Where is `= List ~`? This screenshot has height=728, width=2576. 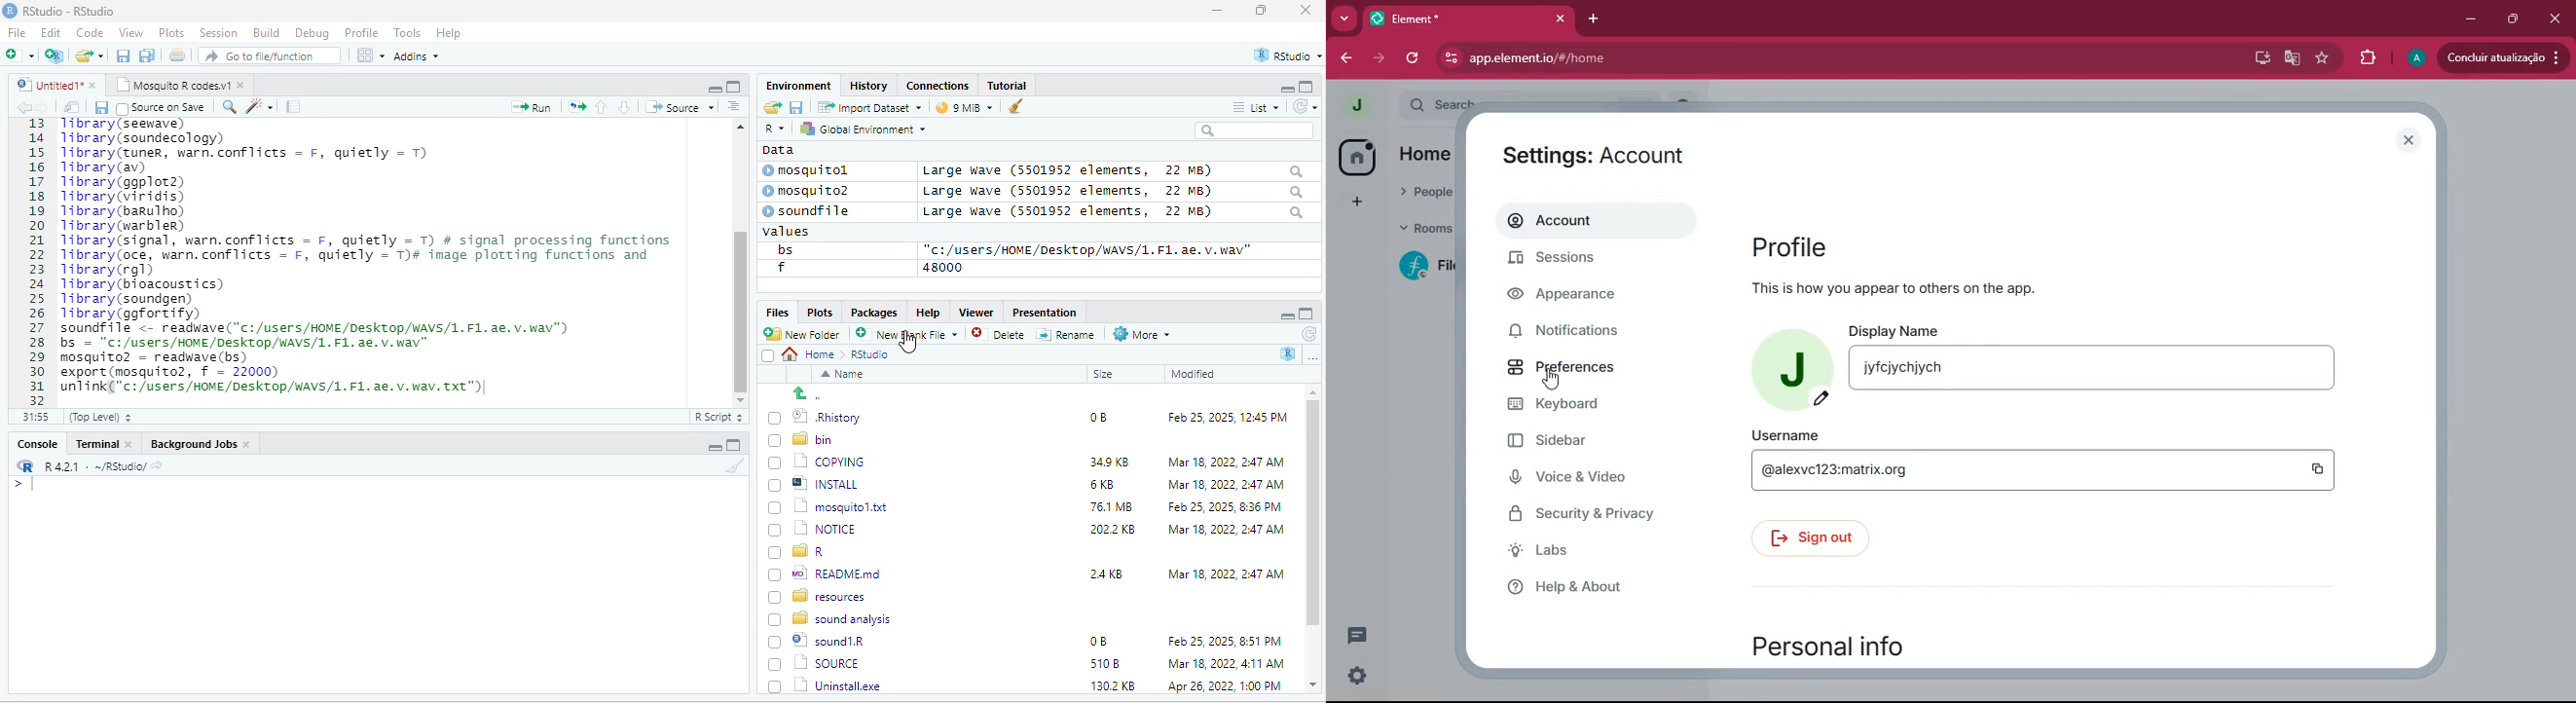 = List ~ is located at coordinates (1252, 107).